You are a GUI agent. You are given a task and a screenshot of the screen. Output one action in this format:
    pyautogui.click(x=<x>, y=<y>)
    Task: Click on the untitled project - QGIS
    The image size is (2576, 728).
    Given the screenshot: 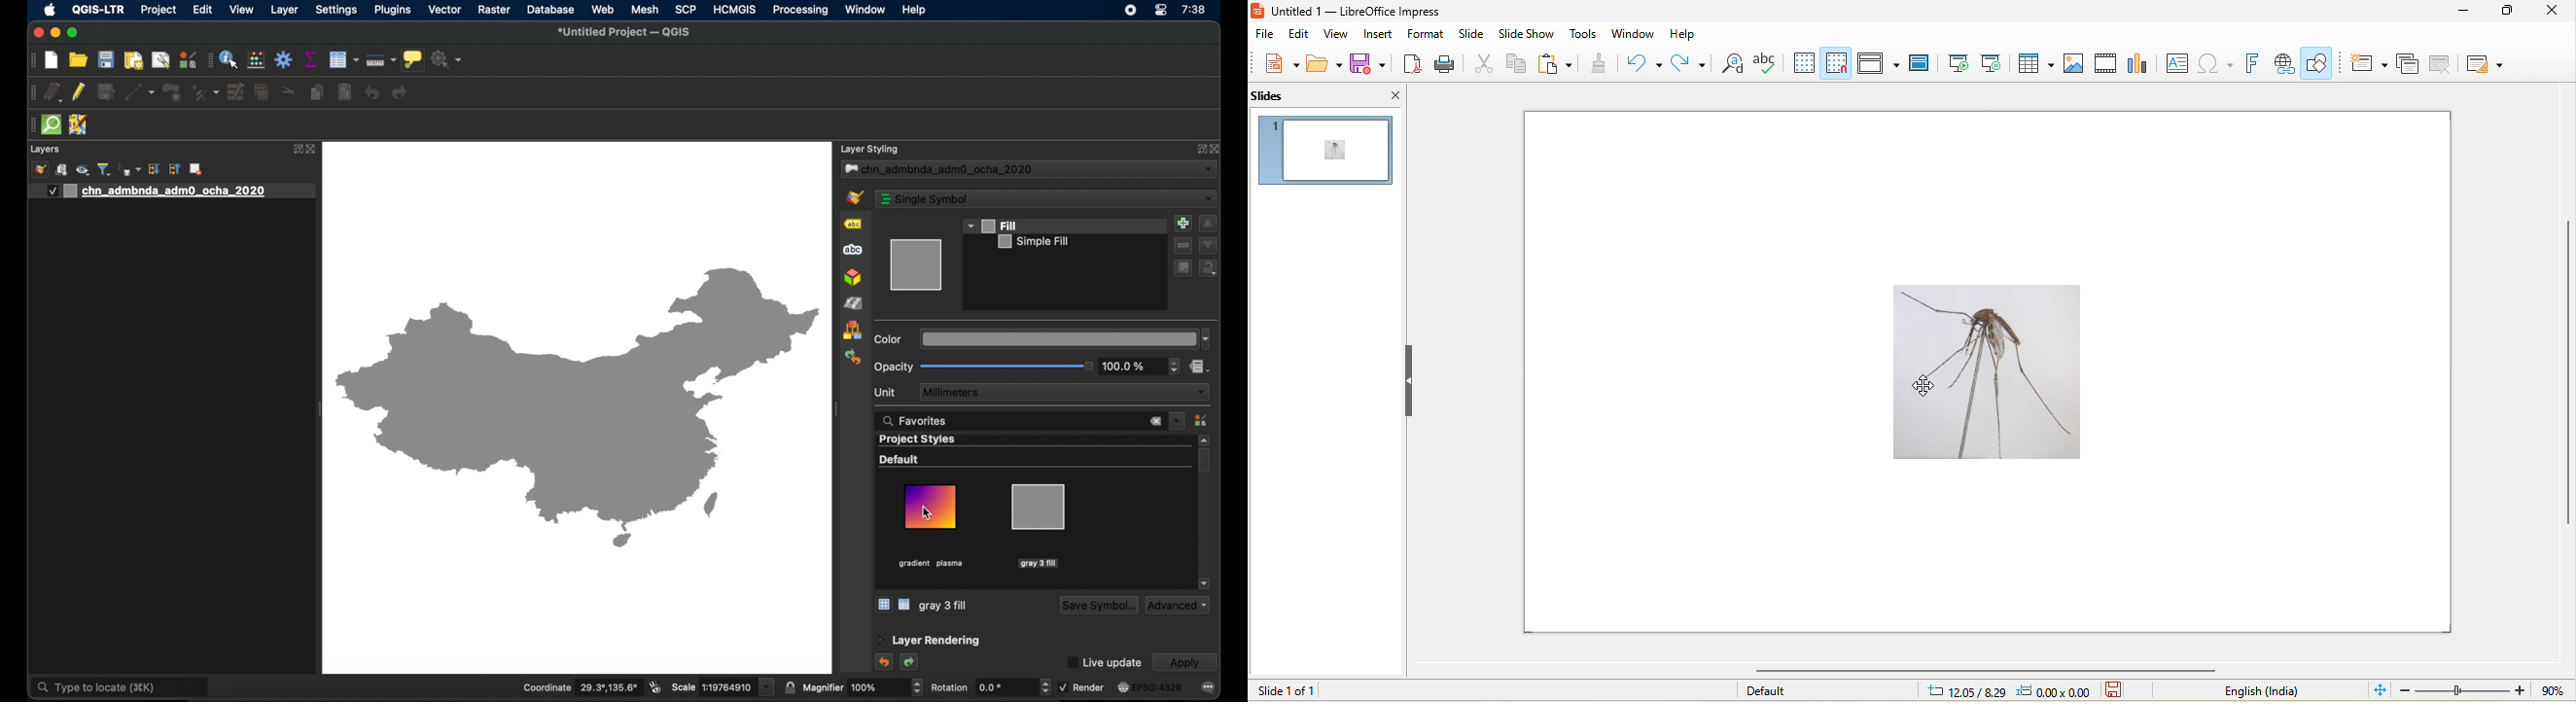 What is the action you would take?
    pyautogui.click(x=623, y=32)
    